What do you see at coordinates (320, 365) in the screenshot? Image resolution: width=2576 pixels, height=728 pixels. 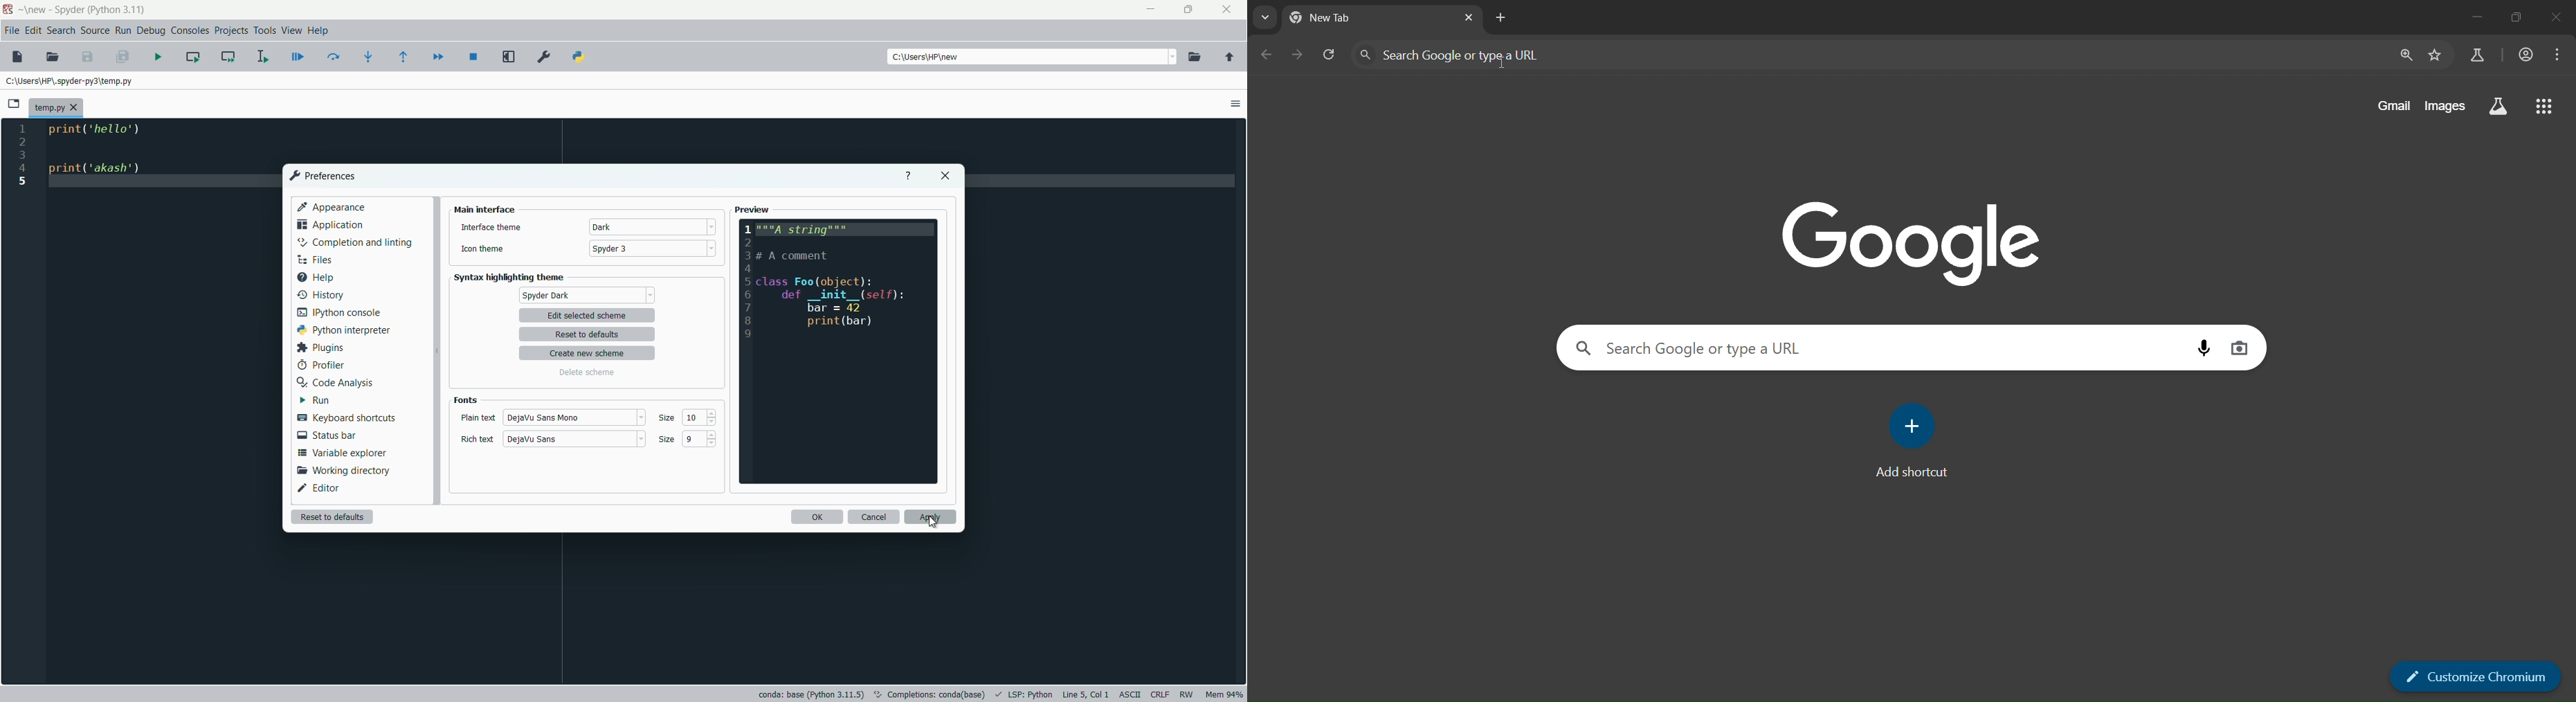 I see `profiler` at bounding box center [320, 365].